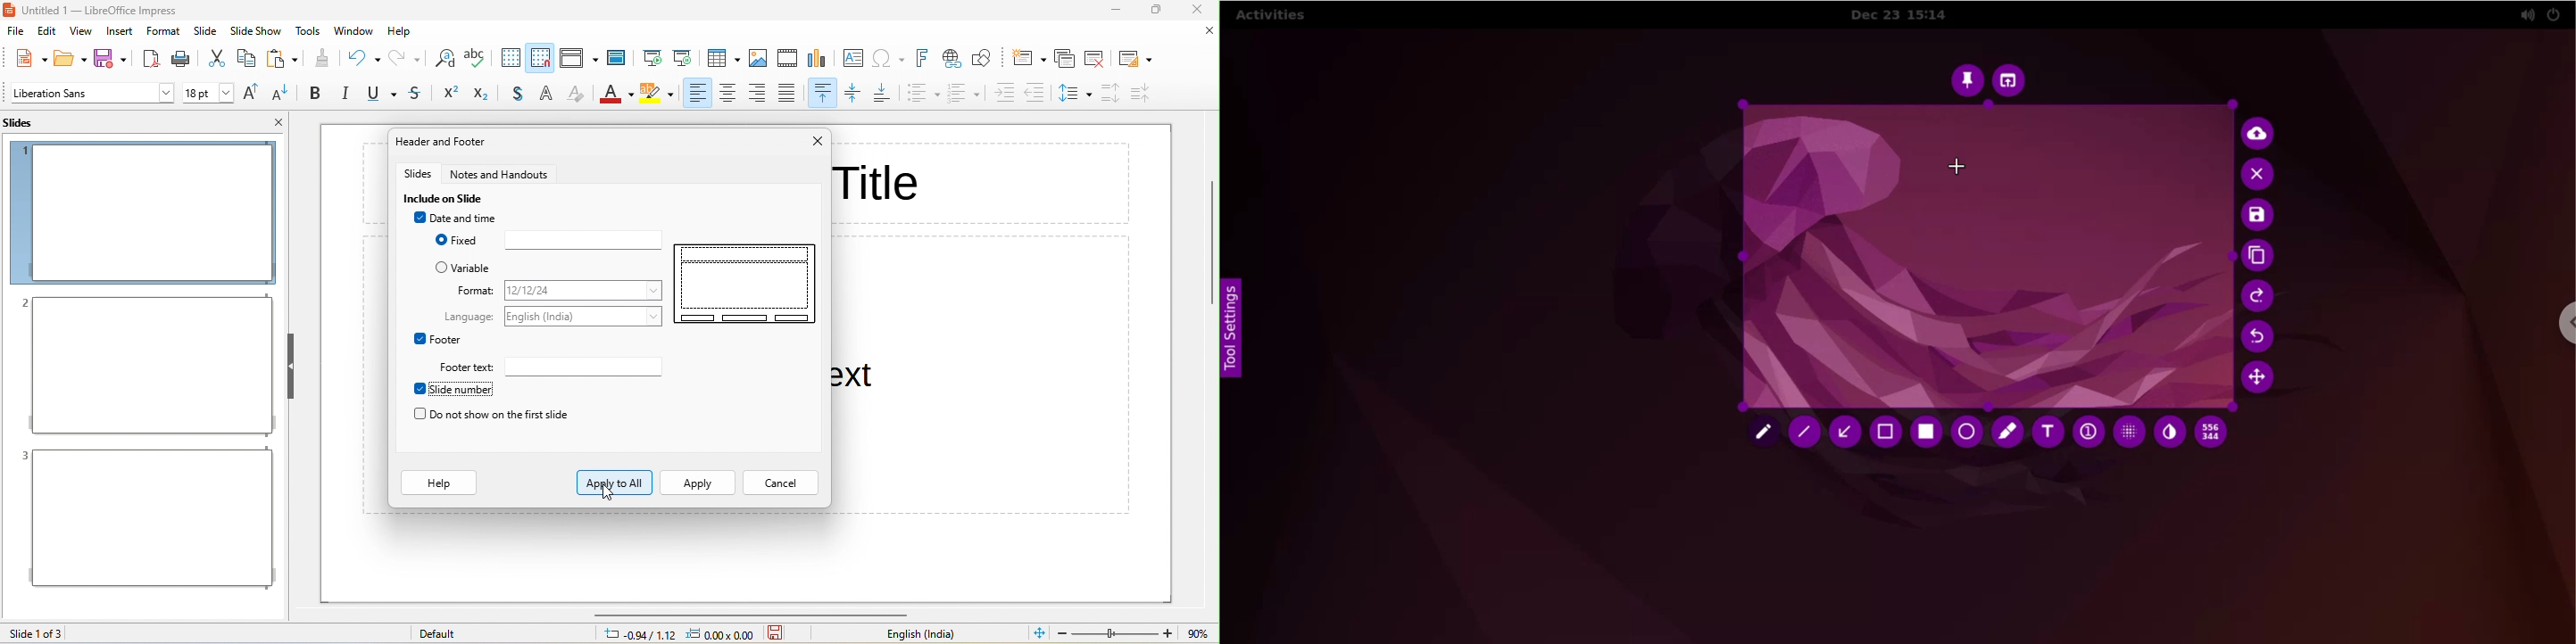 This screenshot has width=2576, height=644. Describe the element at coordinates (453, 143) in the screenshot. I see `header and footer` at that location.